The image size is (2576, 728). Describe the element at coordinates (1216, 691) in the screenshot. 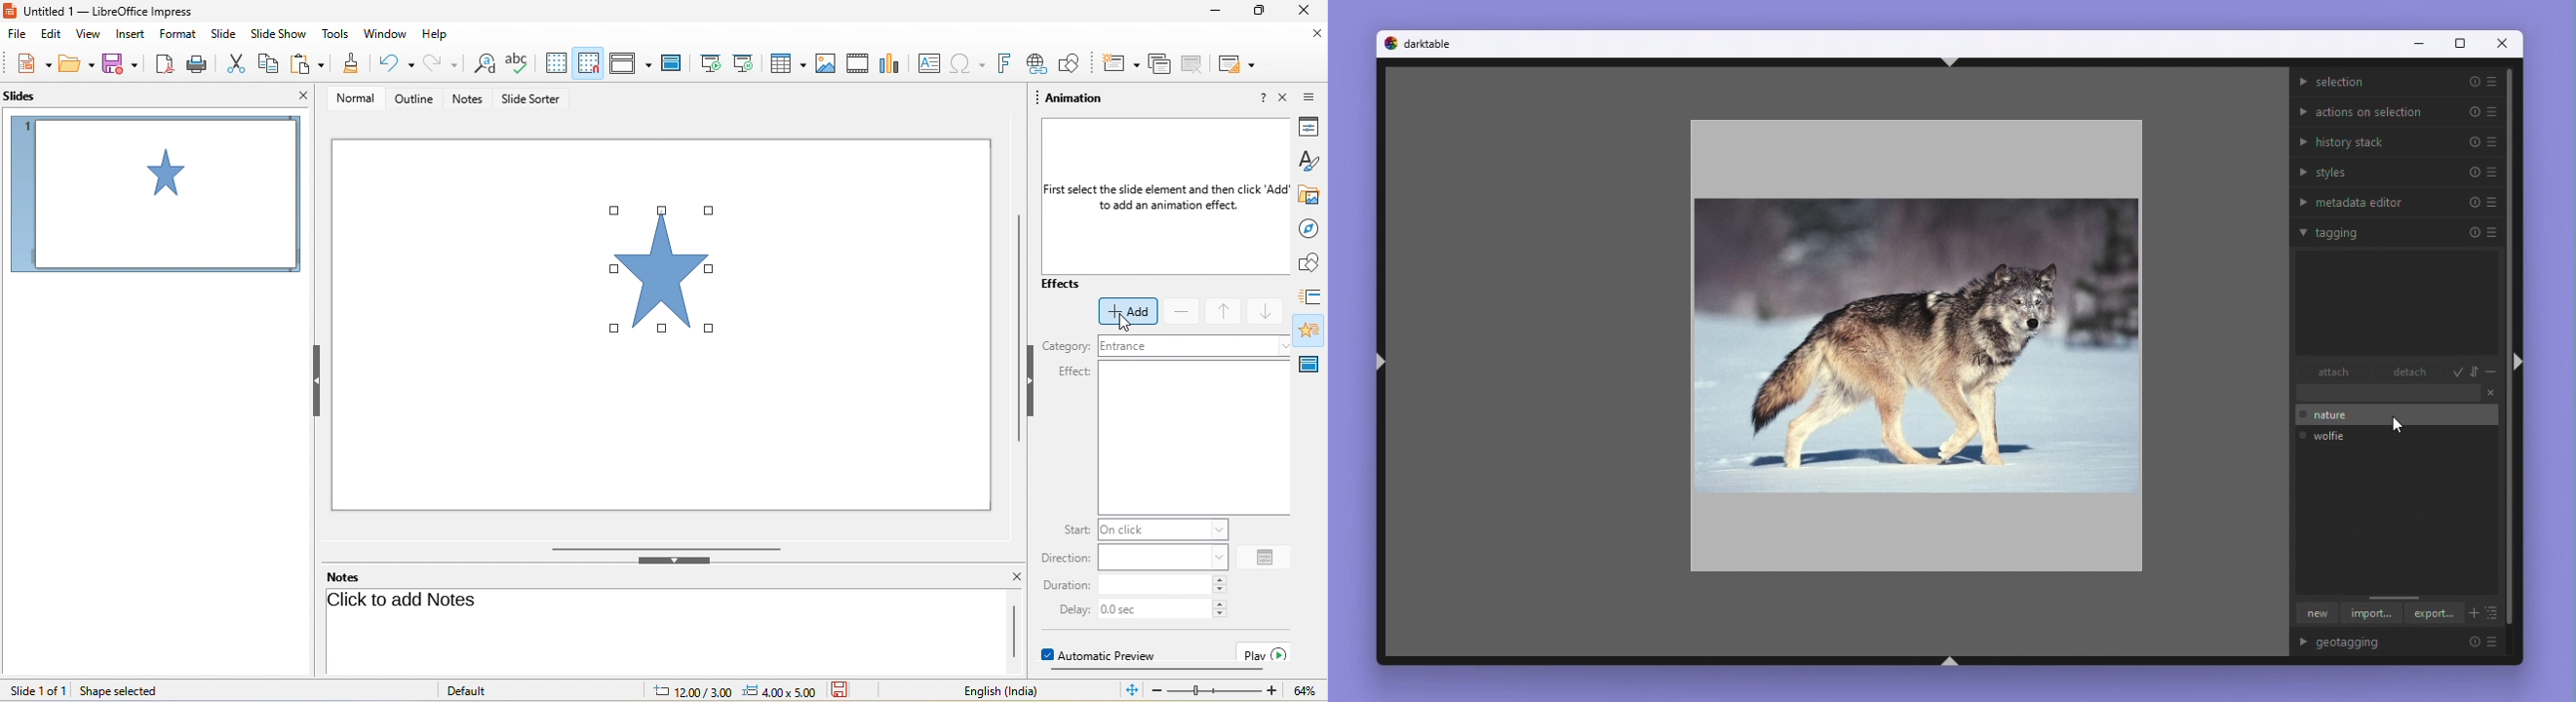

I see `zoom` at that location.